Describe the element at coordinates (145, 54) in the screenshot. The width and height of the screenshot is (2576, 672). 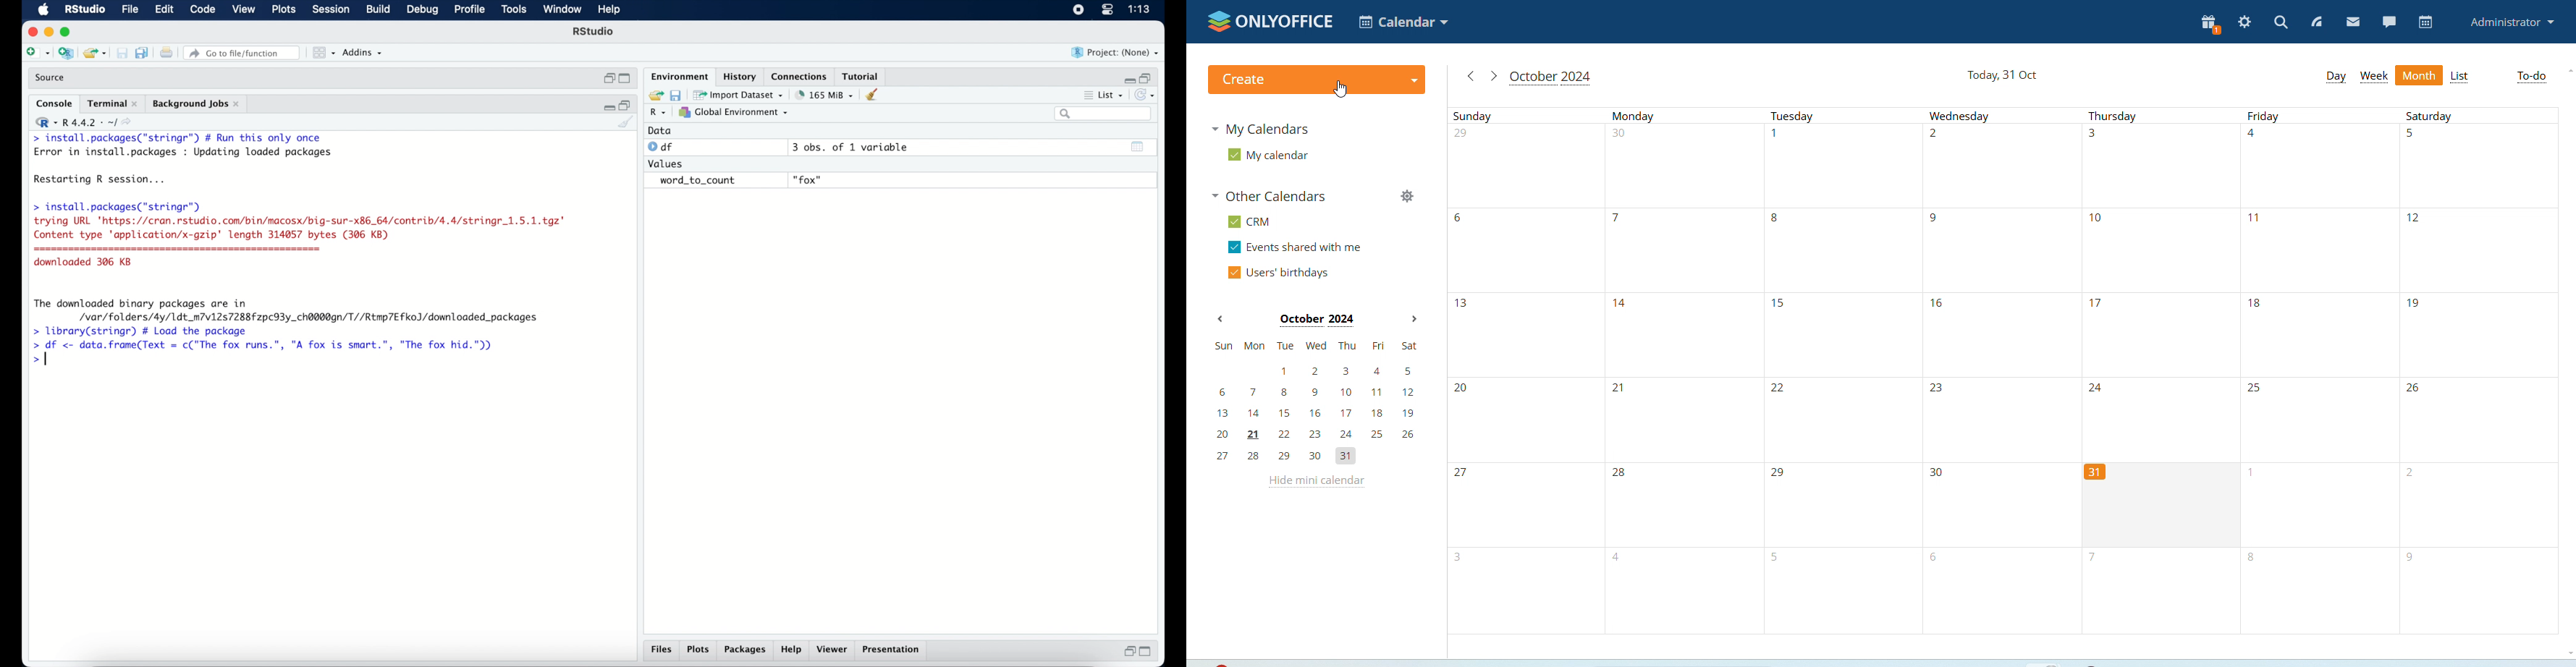
I see `save all document` at that location.